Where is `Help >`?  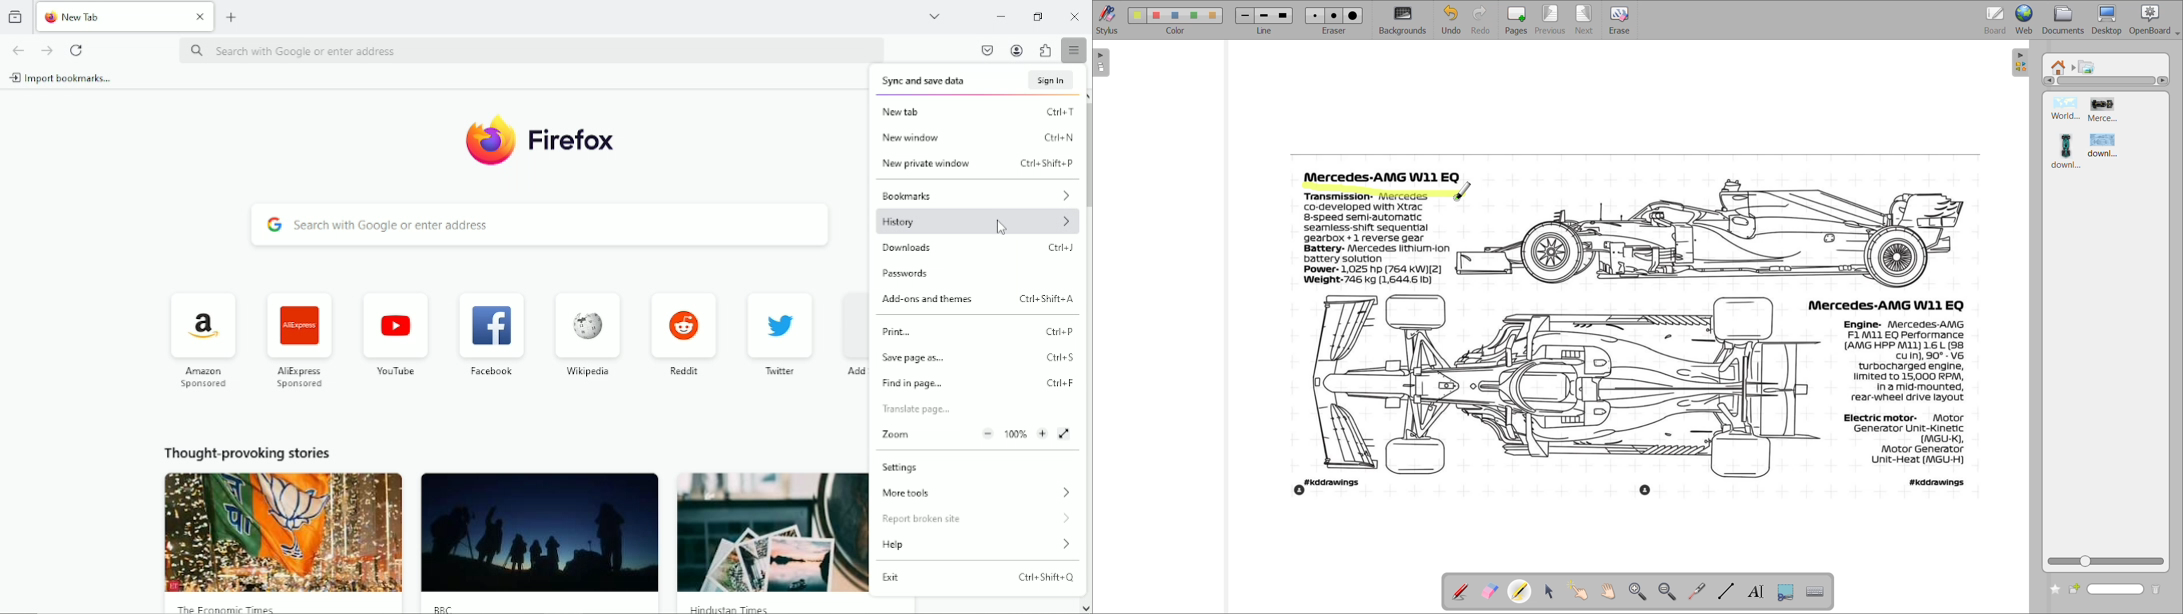 Help > is located at coordinates (981, 544).